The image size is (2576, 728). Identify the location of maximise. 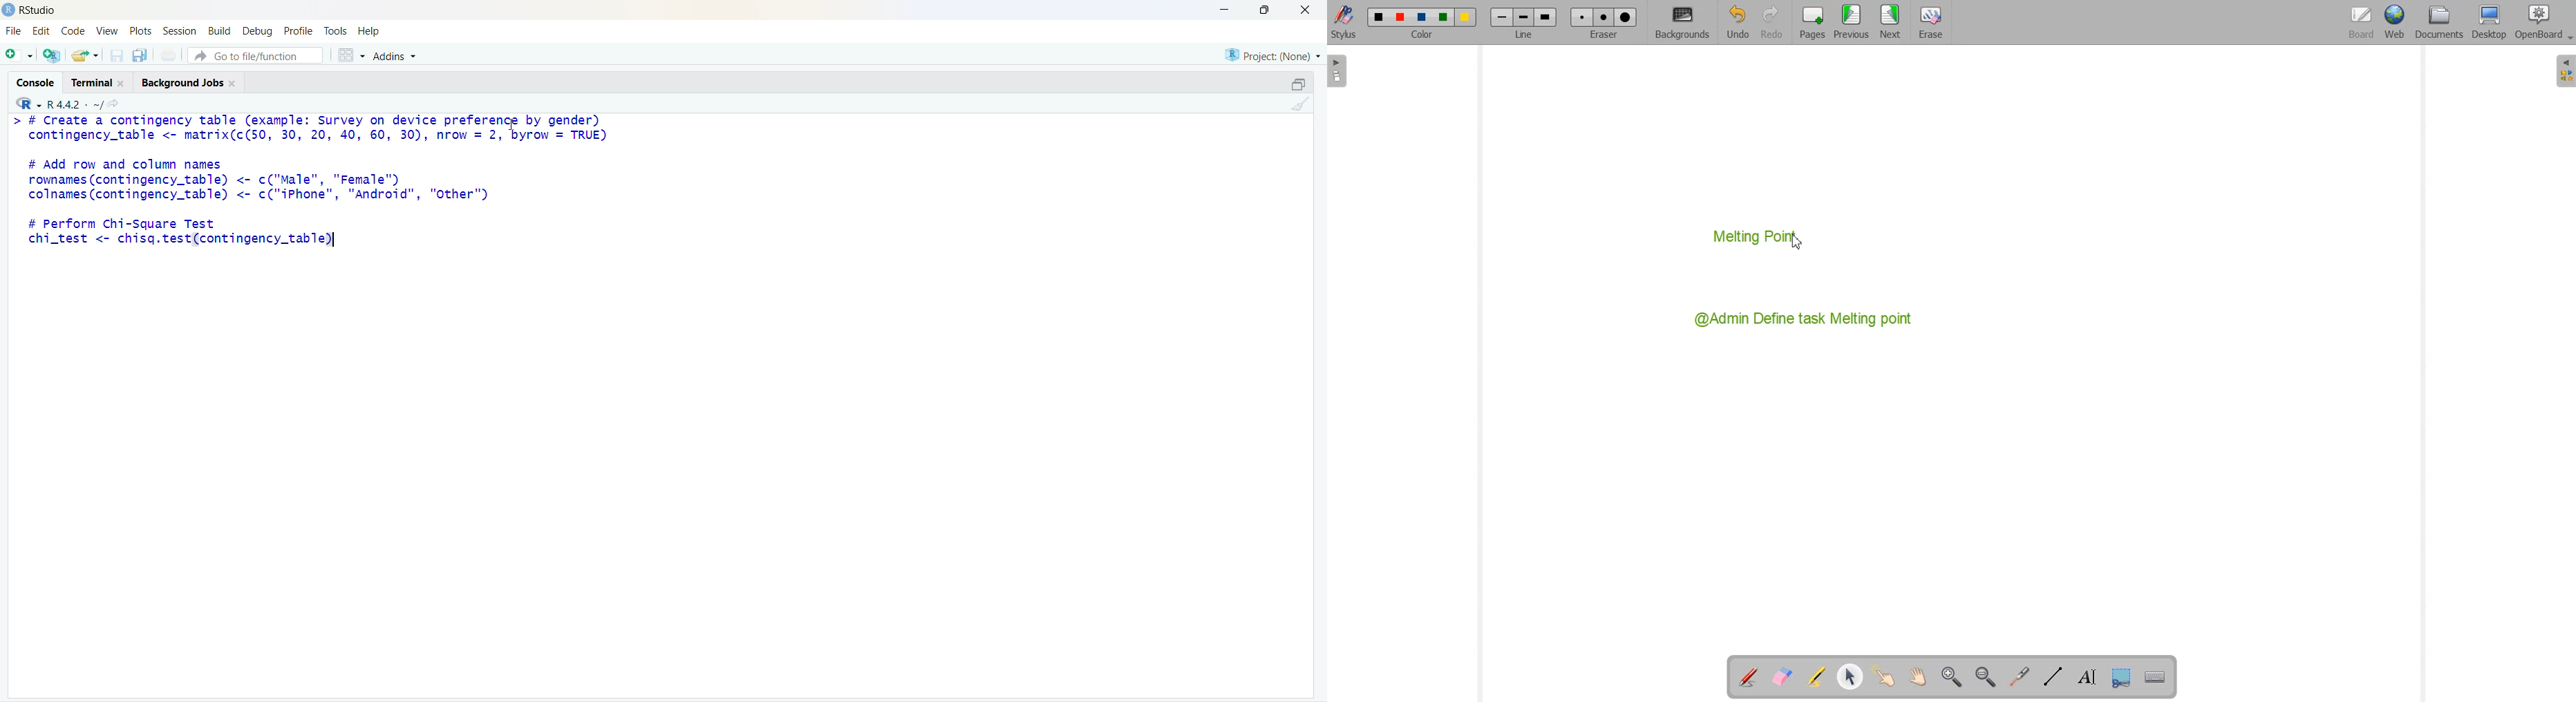
(1265, 10).